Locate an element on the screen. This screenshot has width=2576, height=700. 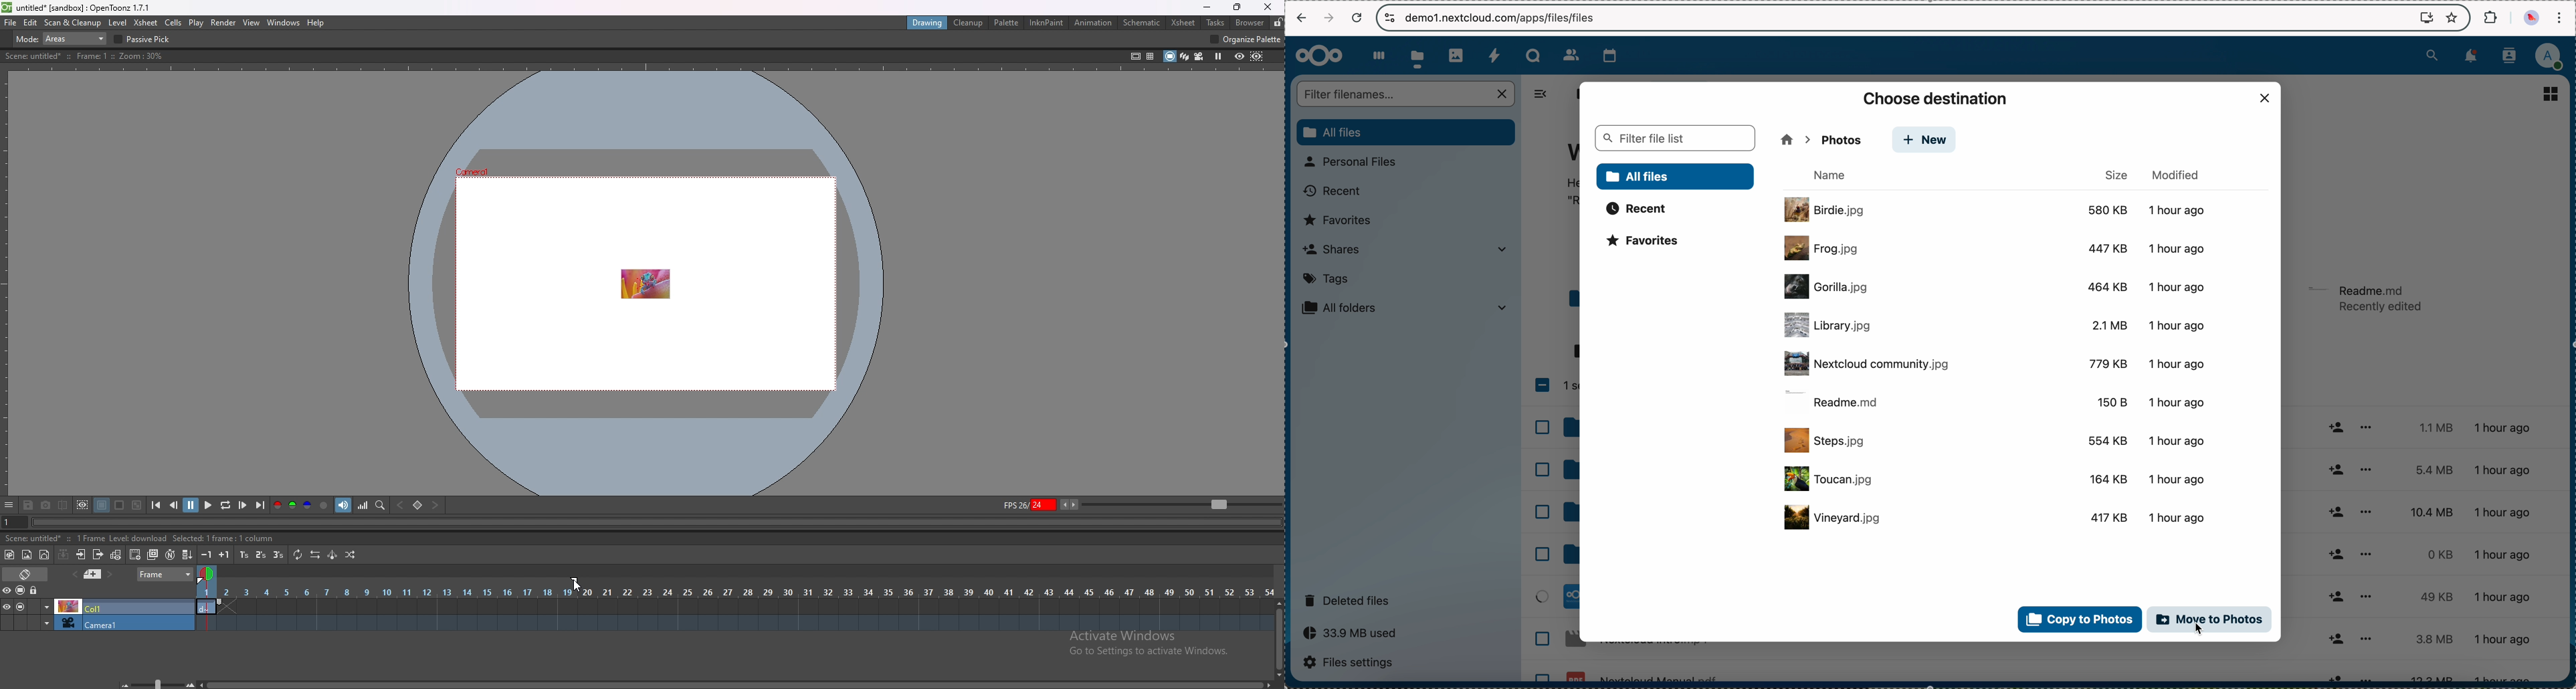
shares is located at coordinates (1405, 249).